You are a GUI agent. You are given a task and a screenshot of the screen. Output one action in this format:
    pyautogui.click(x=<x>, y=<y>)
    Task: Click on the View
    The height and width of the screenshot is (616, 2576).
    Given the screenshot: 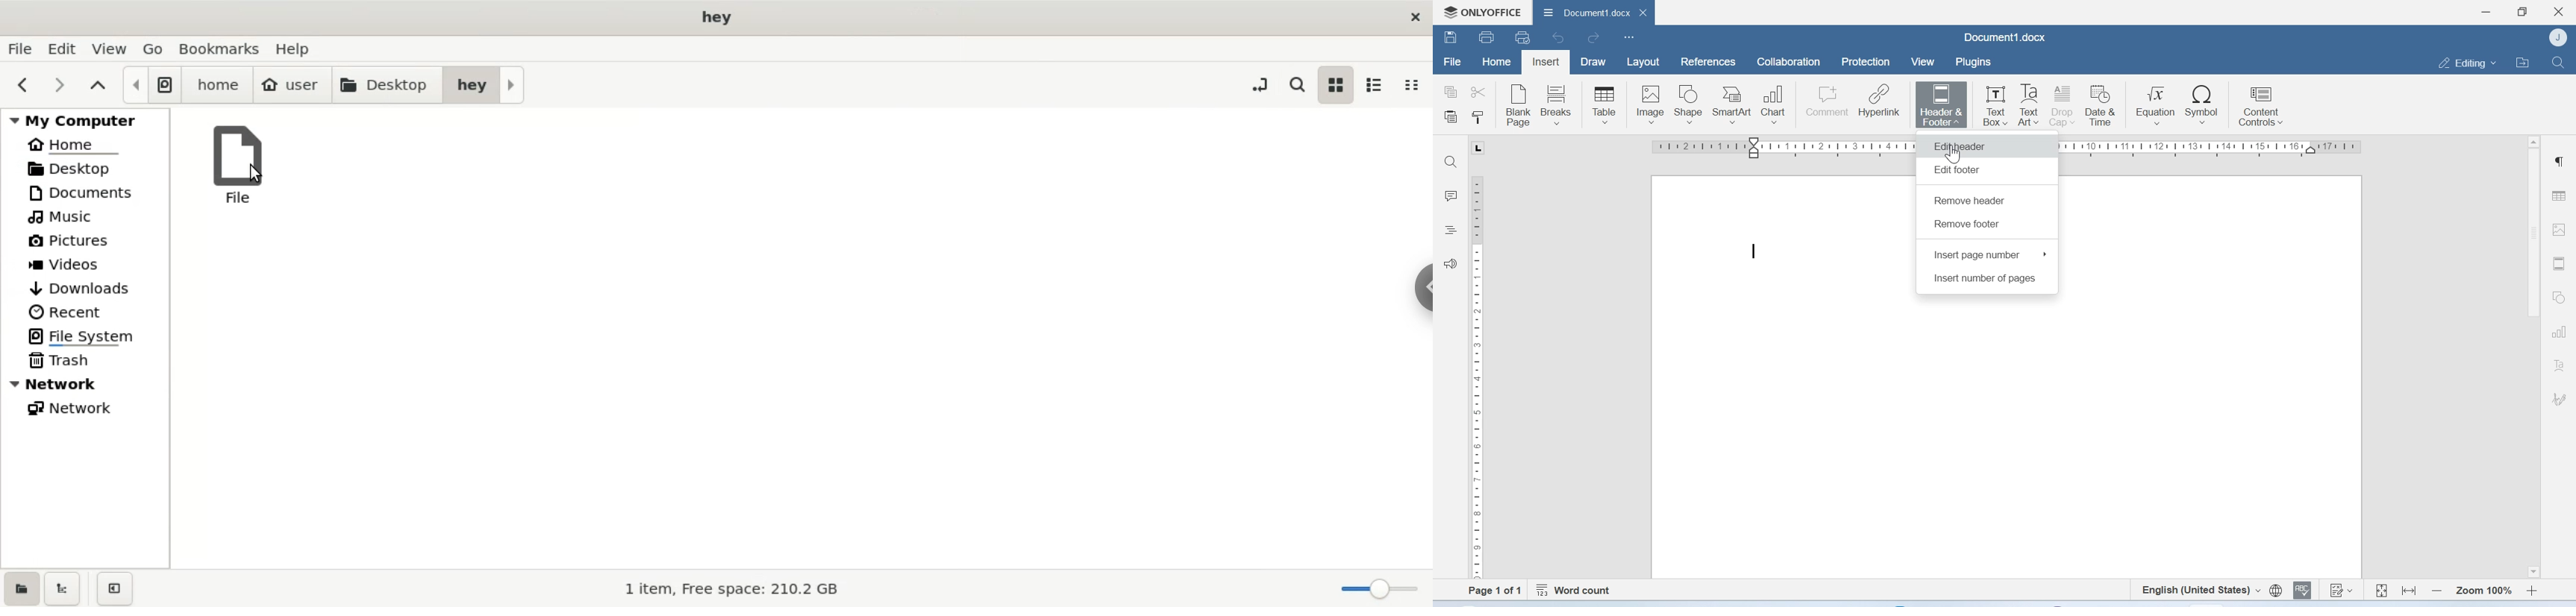 What is the action you would take?
    pyautogui.click(x=1924, y=62)
    